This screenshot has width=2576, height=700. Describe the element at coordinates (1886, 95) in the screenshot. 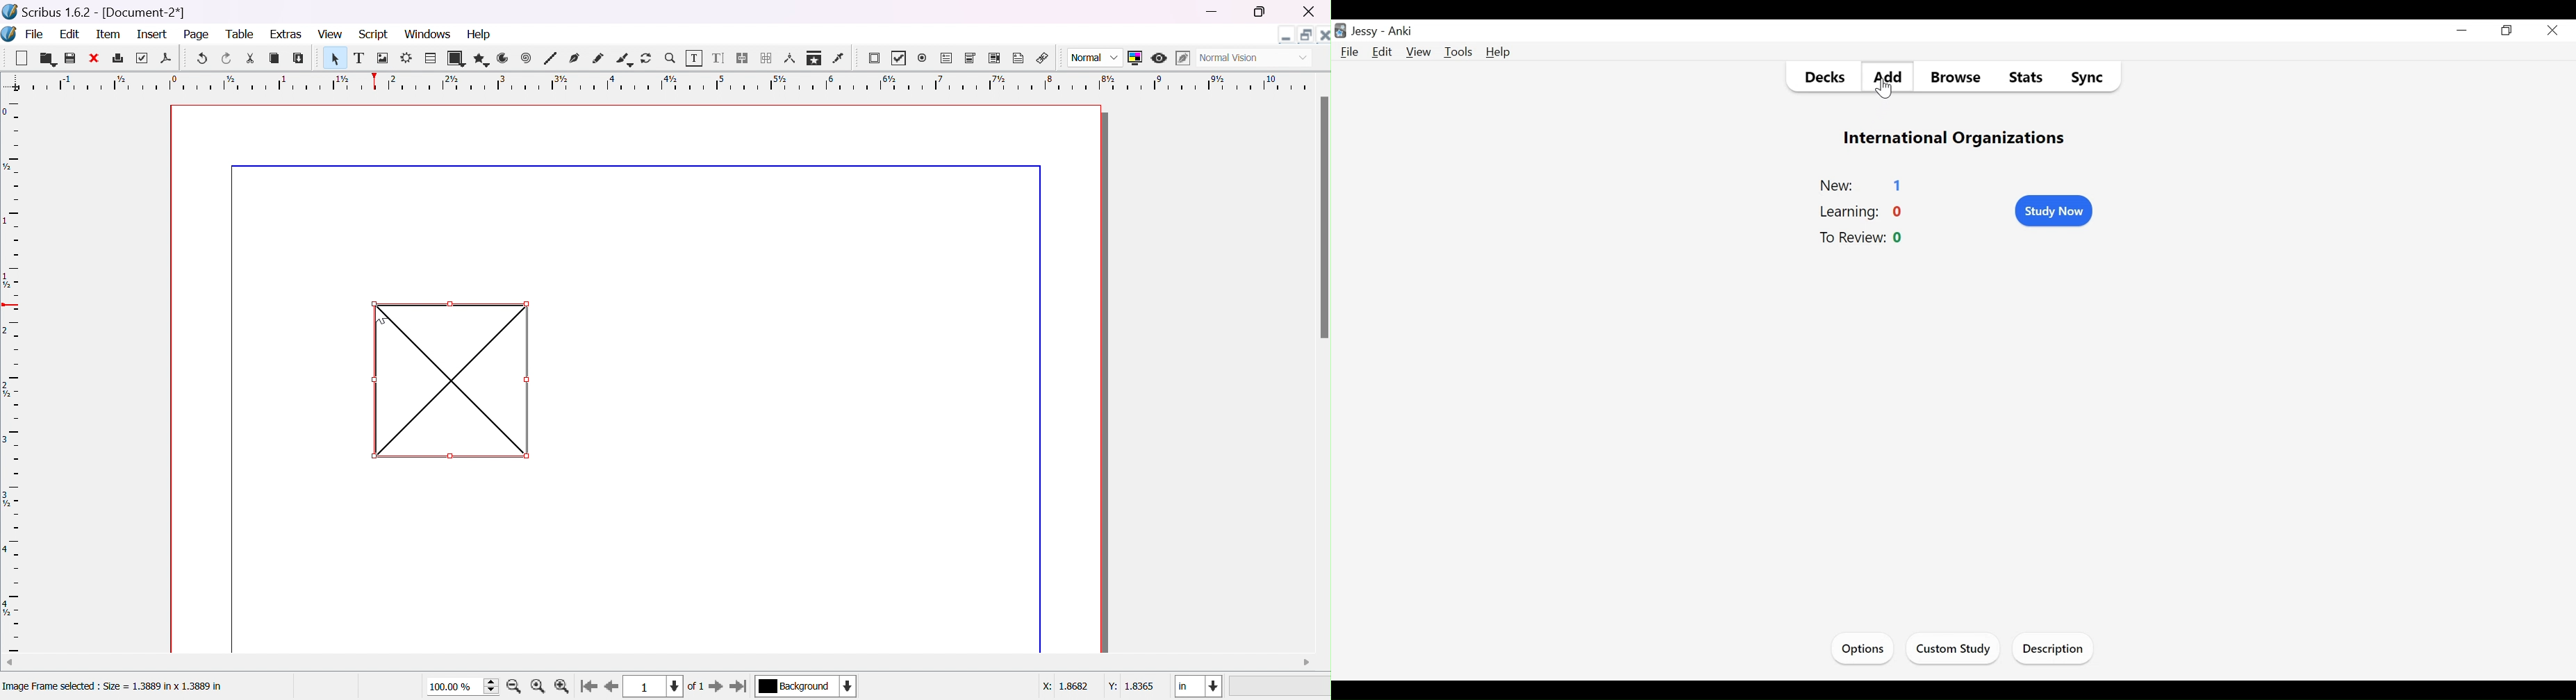

I see `cursor` at that location.